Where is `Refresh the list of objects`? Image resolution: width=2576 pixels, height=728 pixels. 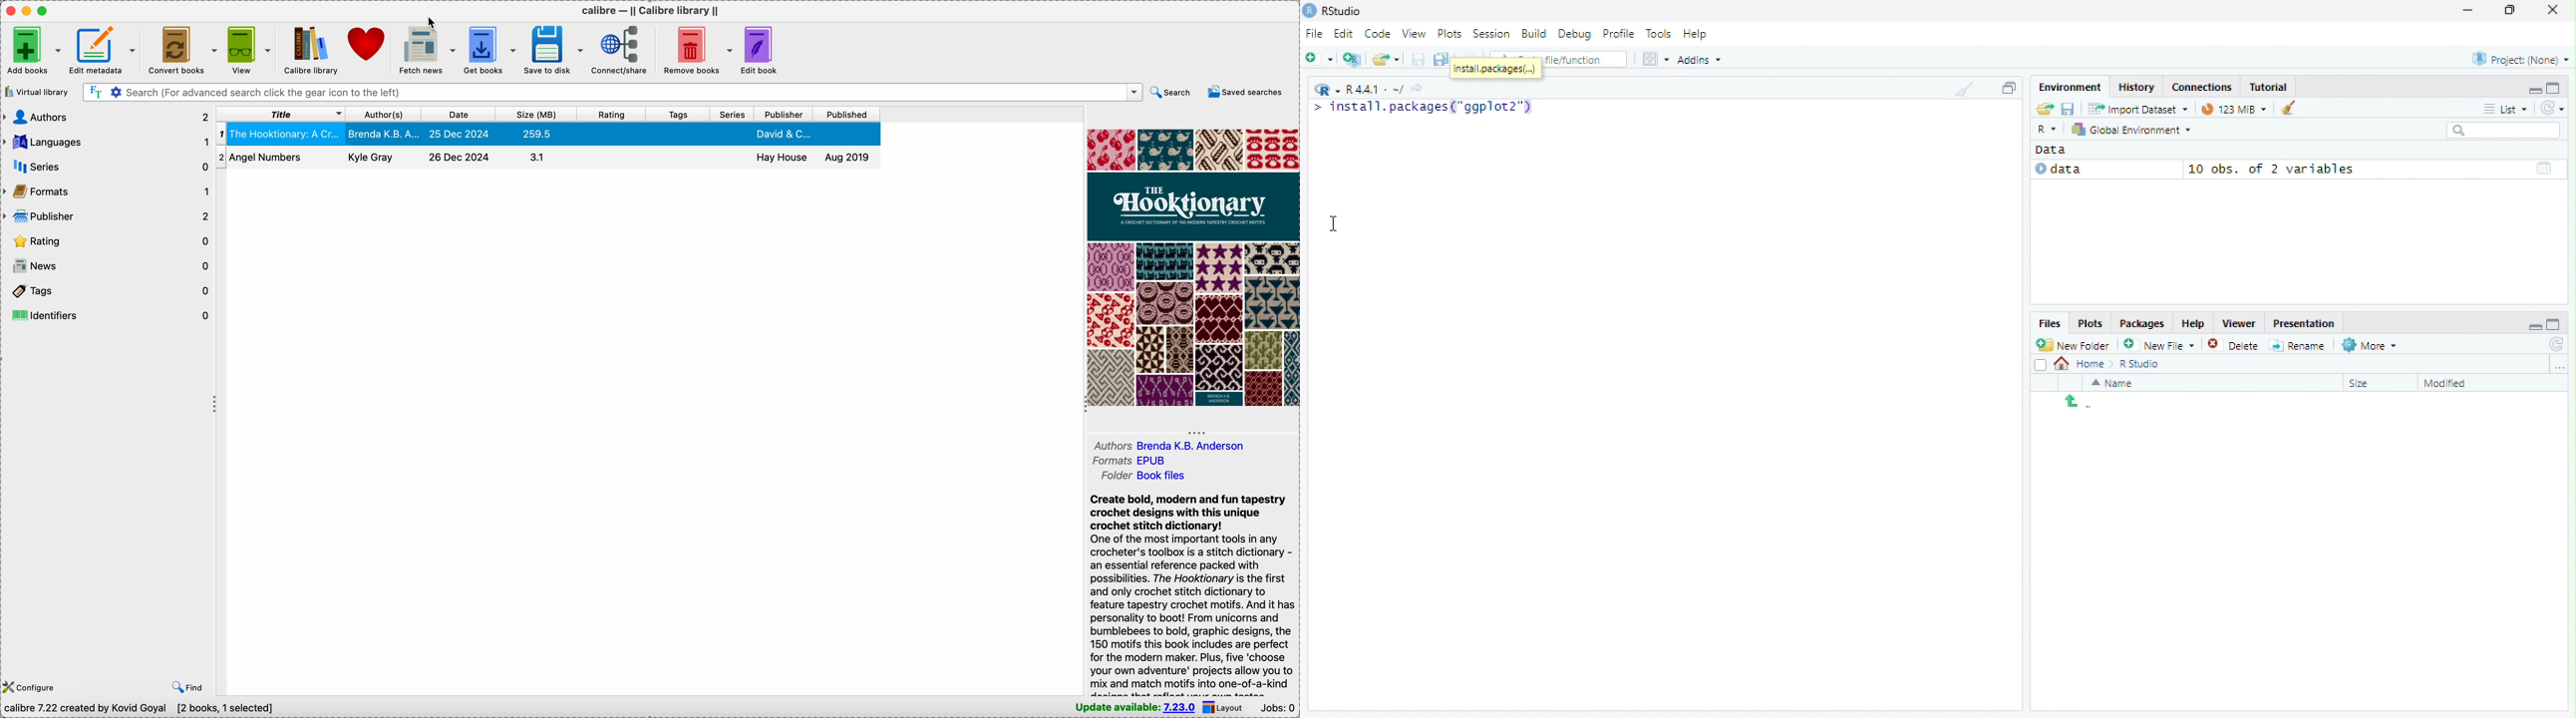 Refresh the list of objects is located at coordinates (2552, 107).